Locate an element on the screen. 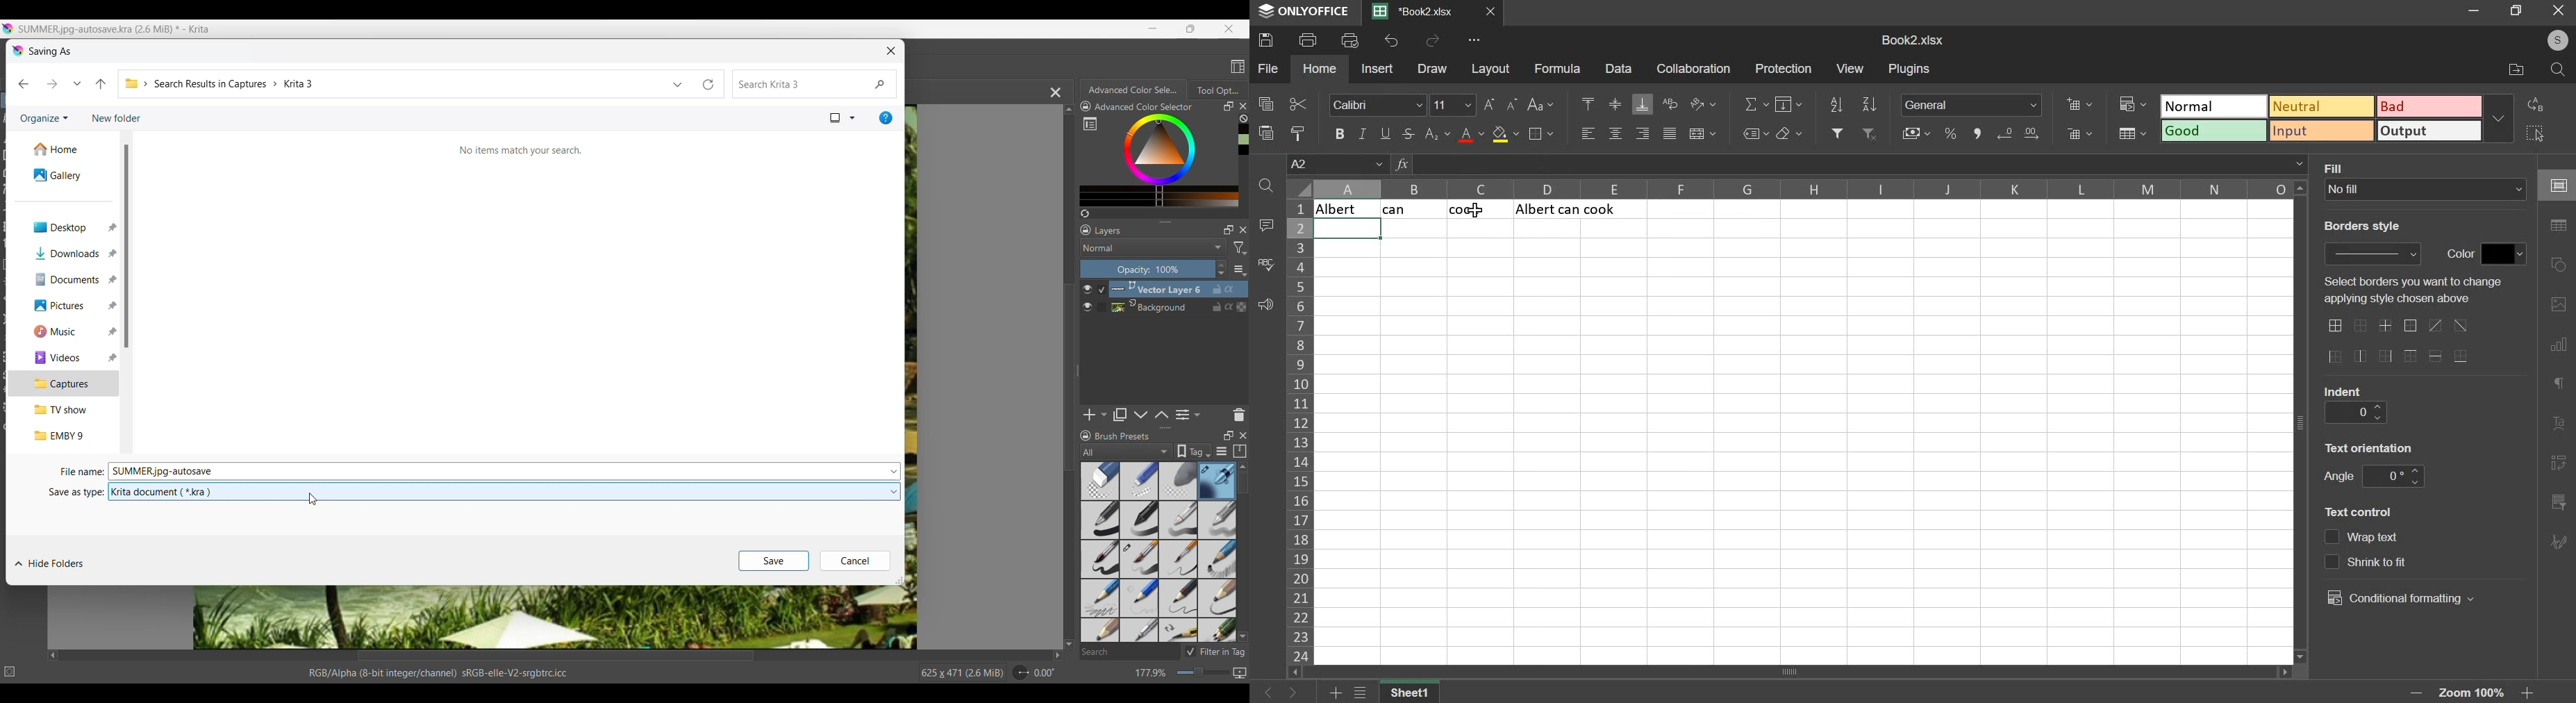  Title of panel is located at coordinates (1123, 436).